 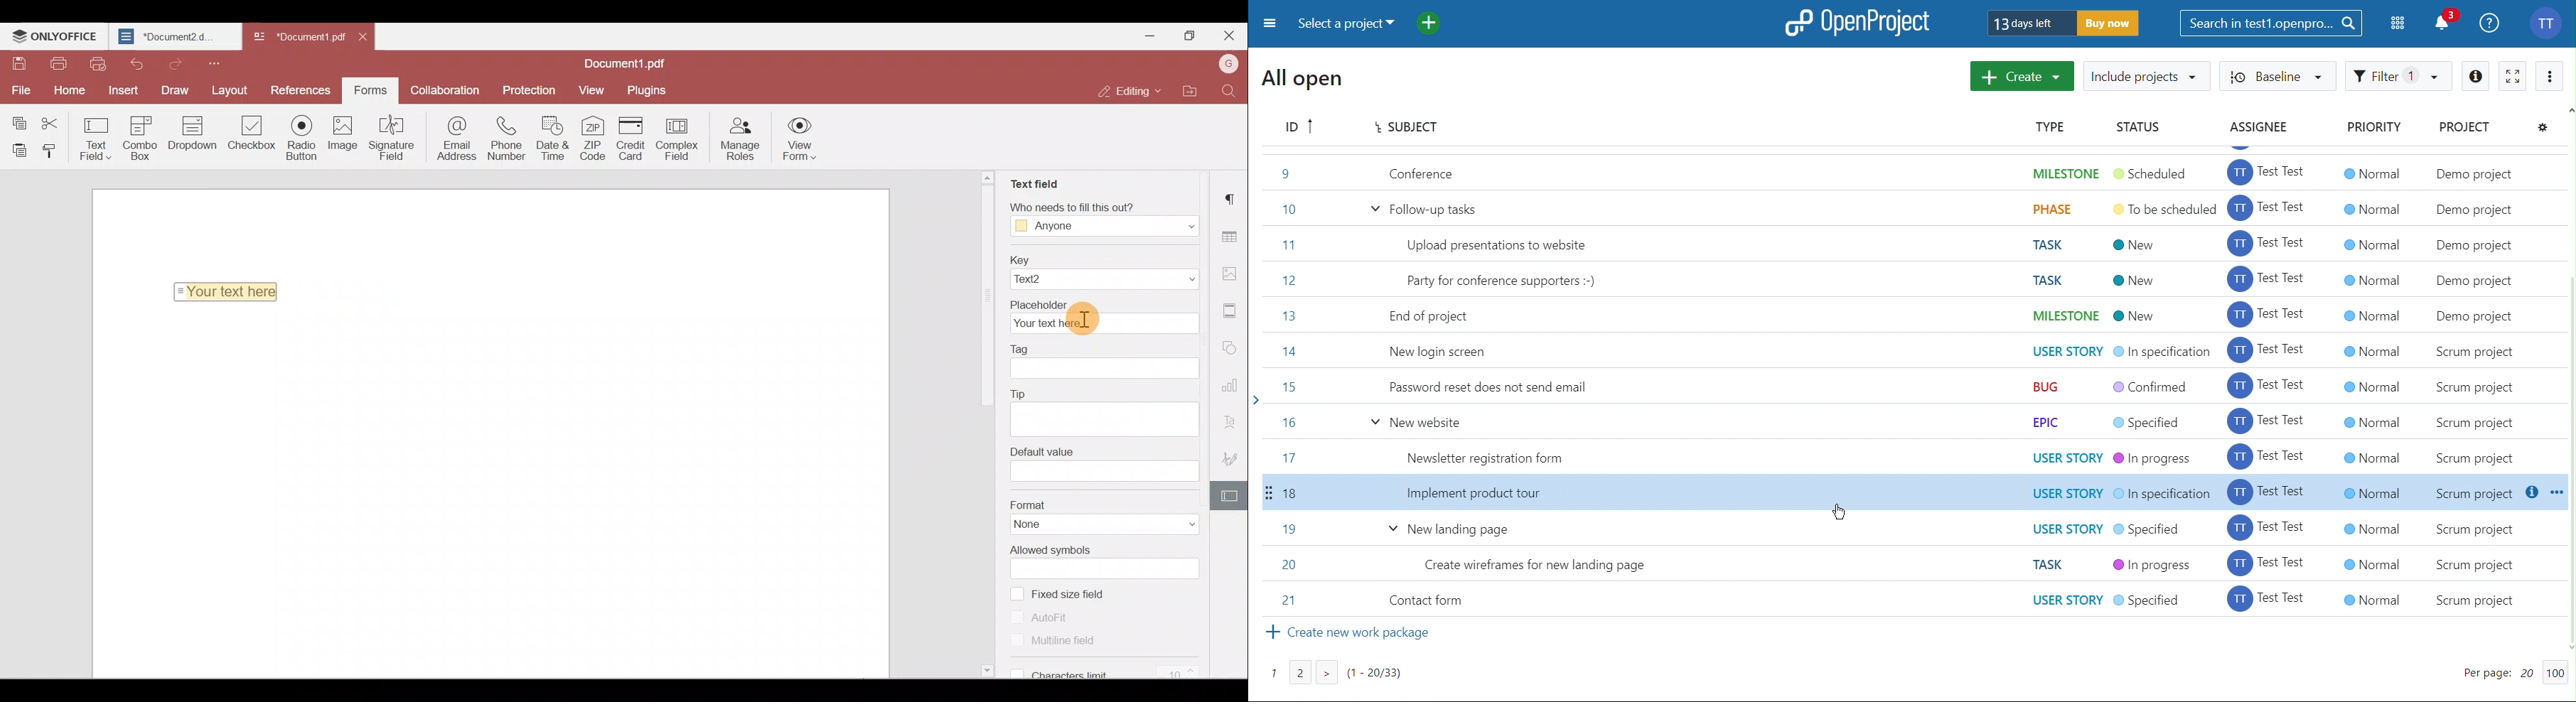 What do you see at coordinates (96, 138) in the screenshot?
I see `Text field` at bounding box center [96, 138].